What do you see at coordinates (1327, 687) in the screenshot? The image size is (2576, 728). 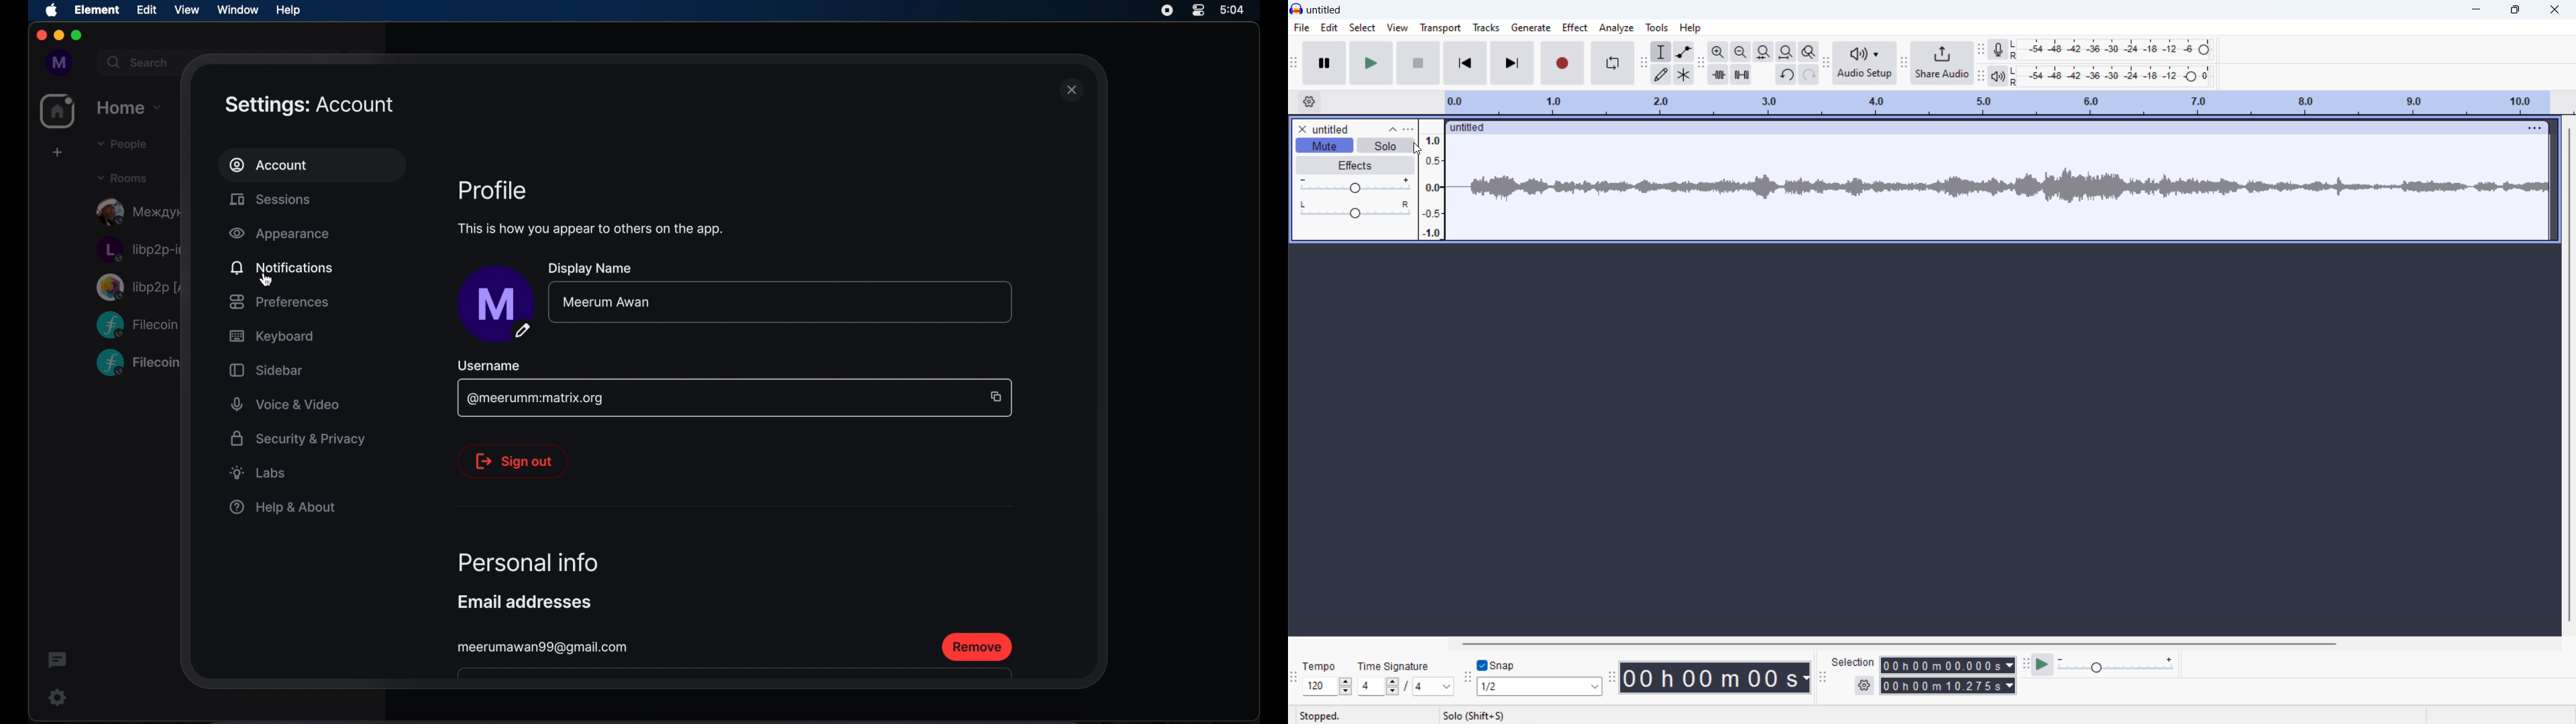 I see `set tempo` at bounding box center [1327, 687].